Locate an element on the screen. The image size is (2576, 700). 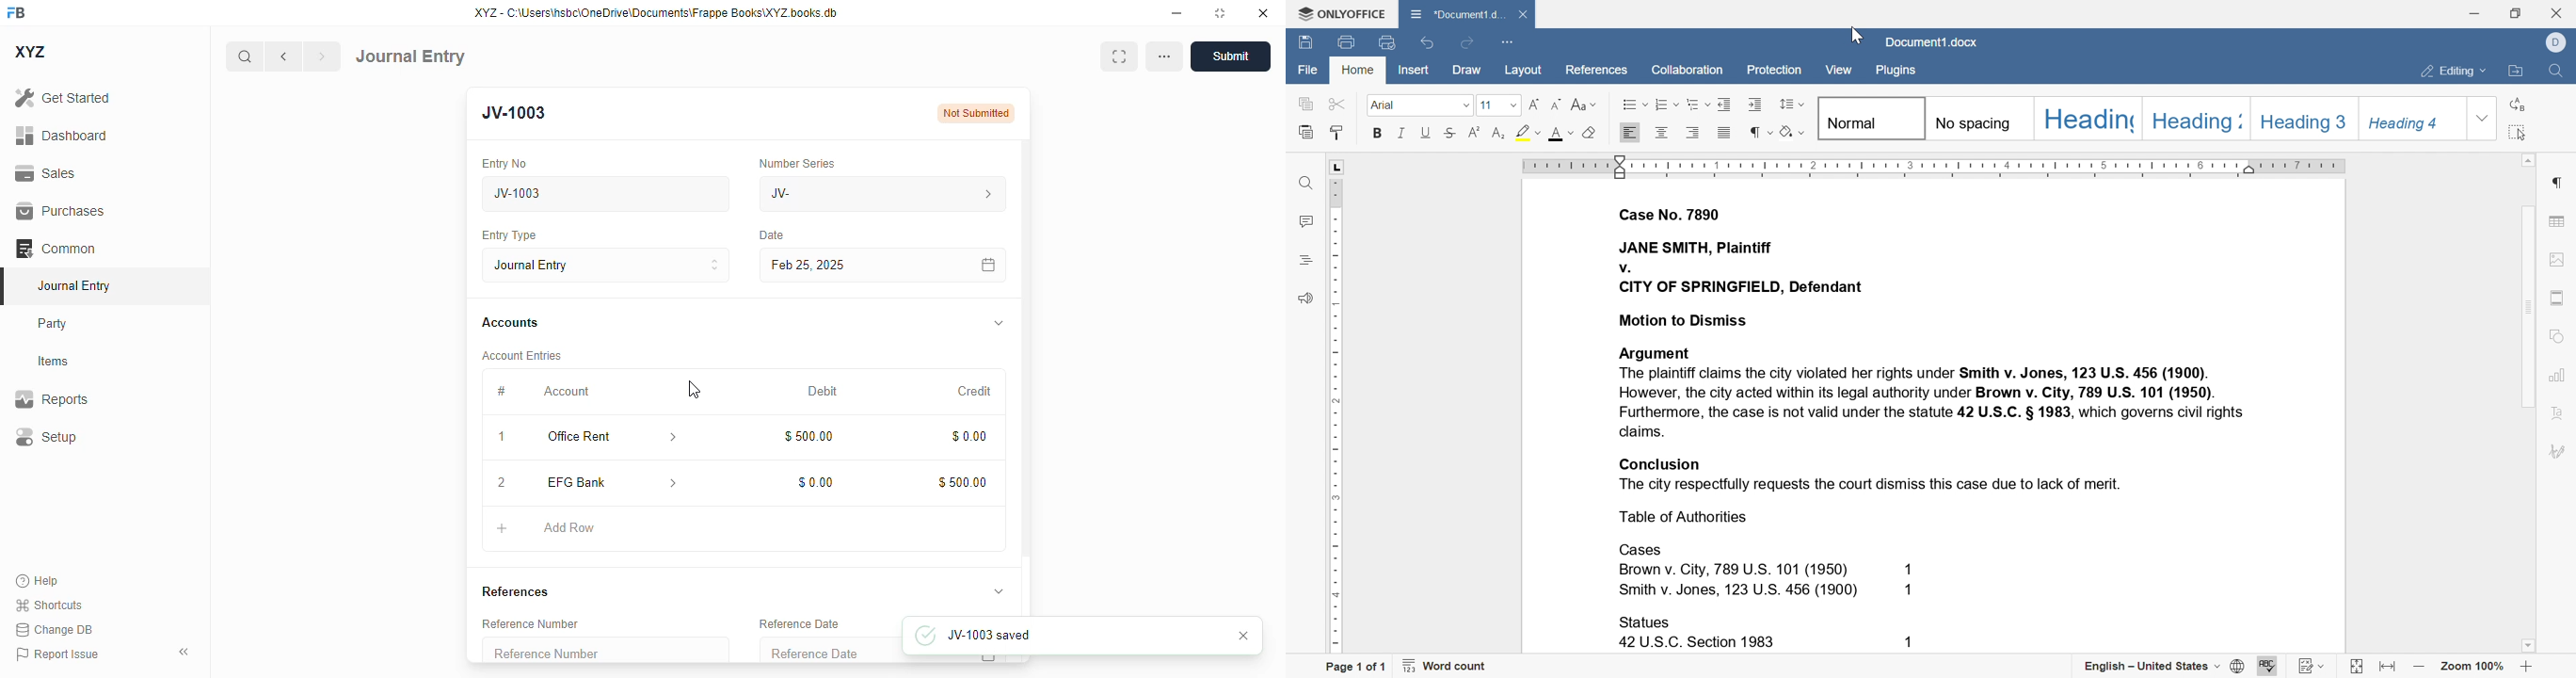
number series is located at coordinates (796, 163).